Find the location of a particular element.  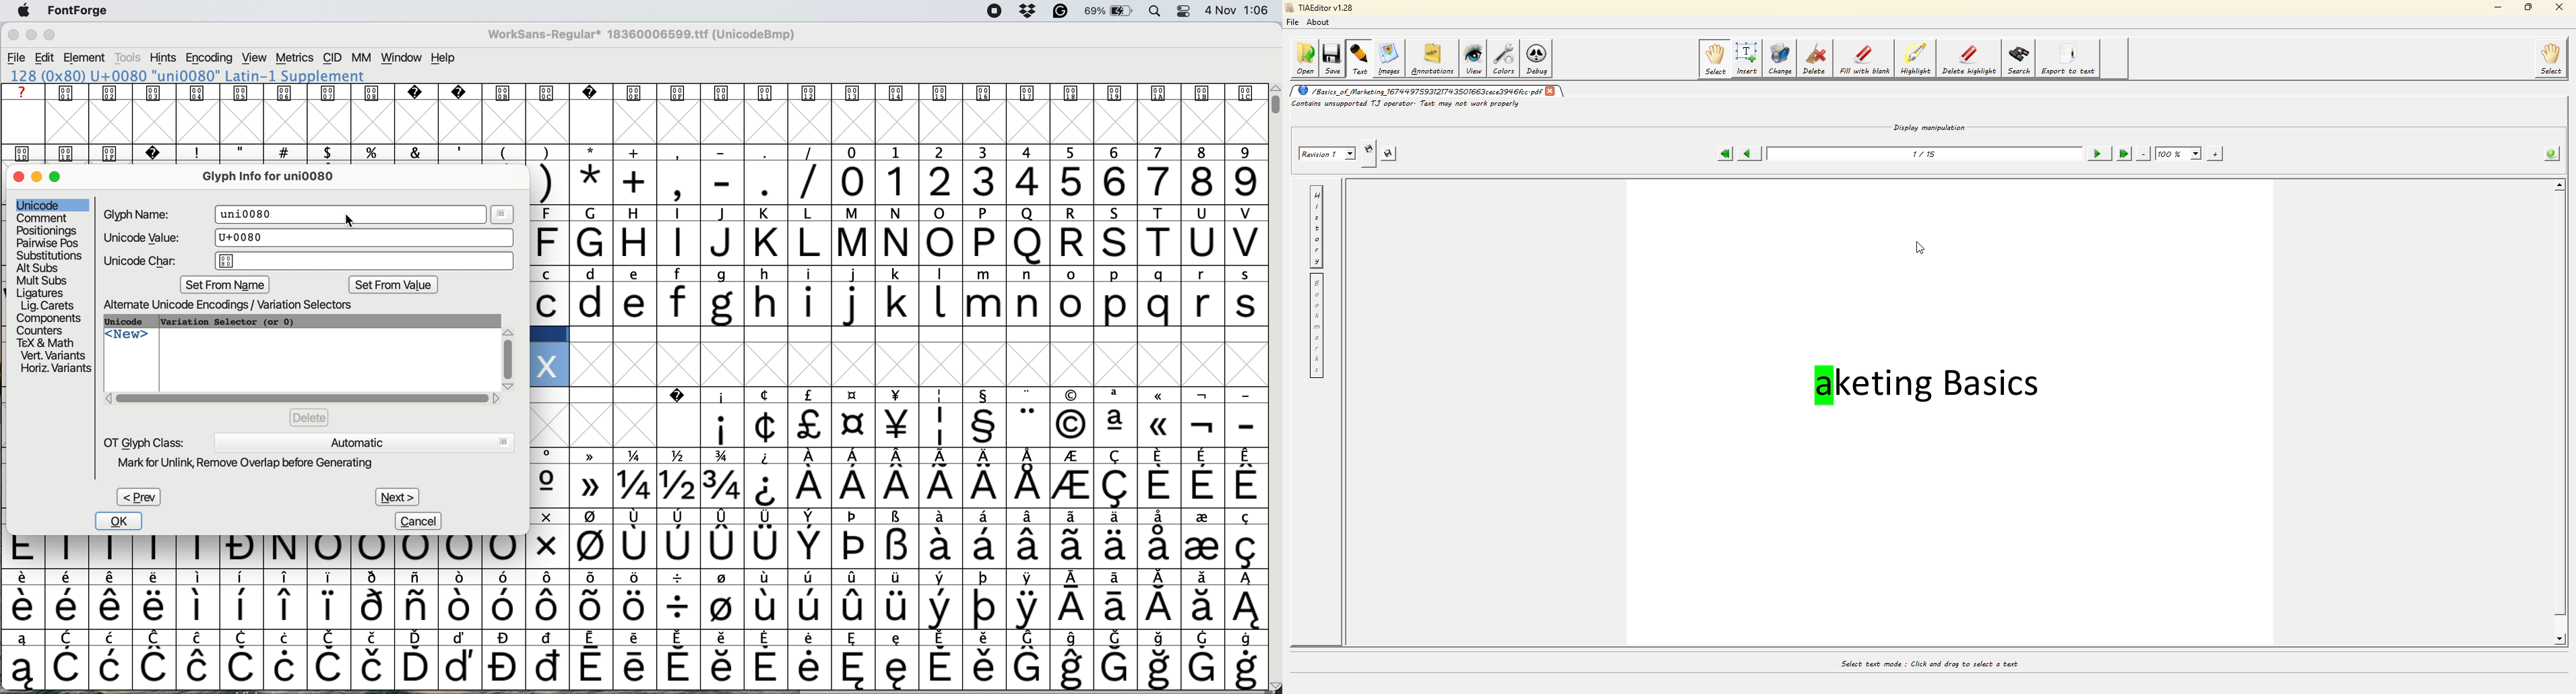

components is located at coordinates (52, 318).